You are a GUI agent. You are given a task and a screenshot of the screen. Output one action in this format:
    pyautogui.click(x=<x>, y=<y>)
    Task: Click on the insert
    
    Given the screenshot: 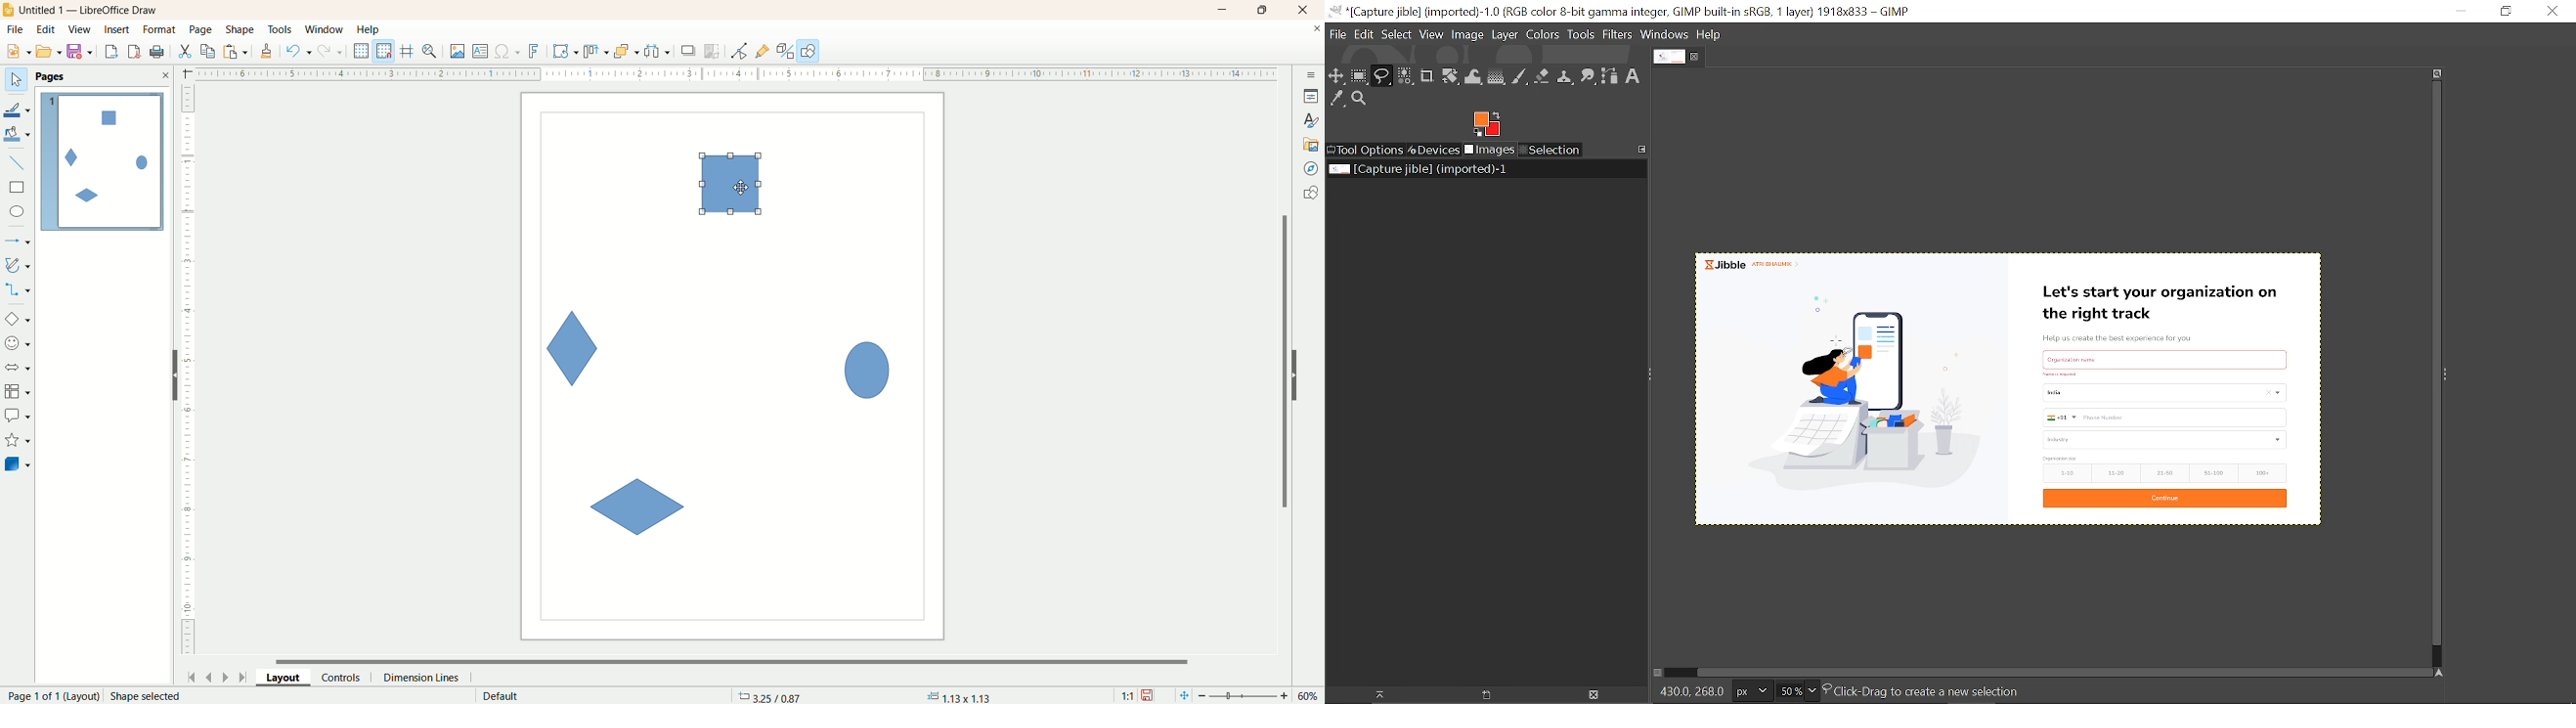 What is the action you would take?
    pyautogui.click(x=119, y=30)
    